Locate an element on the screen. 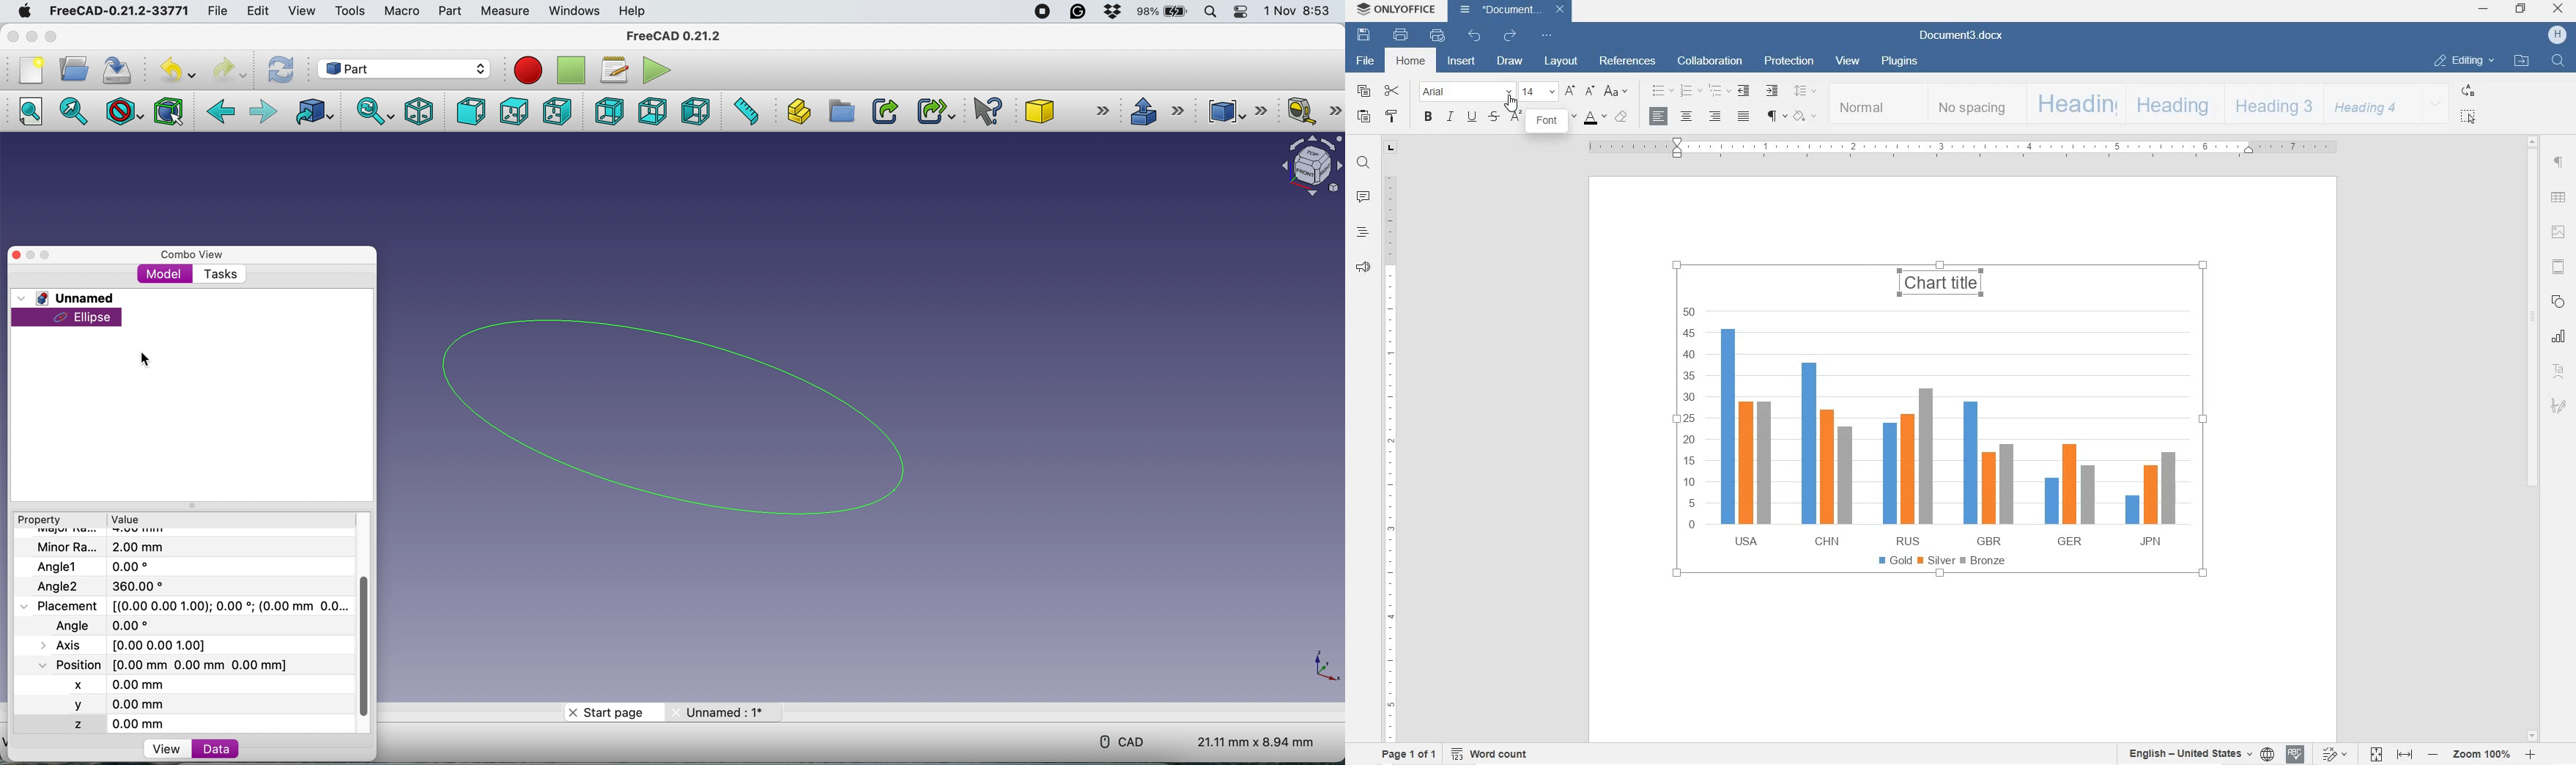 The width and height of the screenshot is (2576, 784). NUMBERING is located at coordinates (1691, 92).